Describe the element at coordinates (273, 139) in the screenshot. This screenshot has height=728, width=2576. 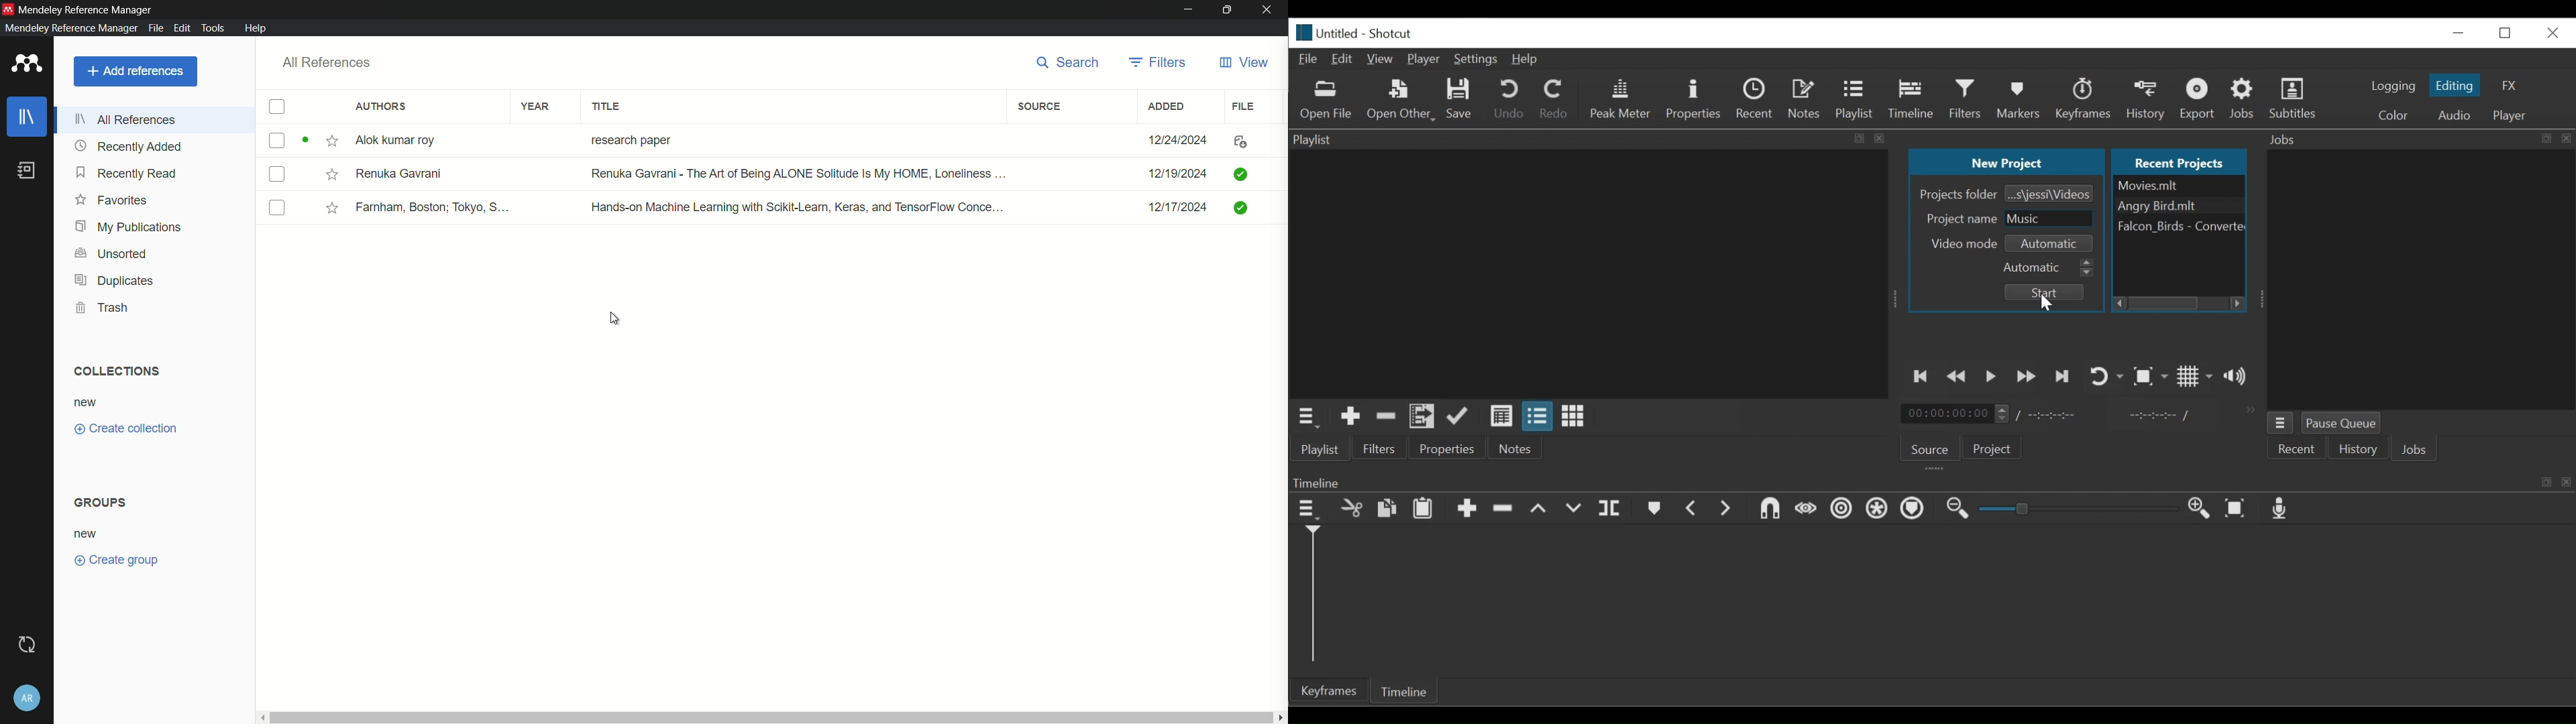
I see `check` at that location.